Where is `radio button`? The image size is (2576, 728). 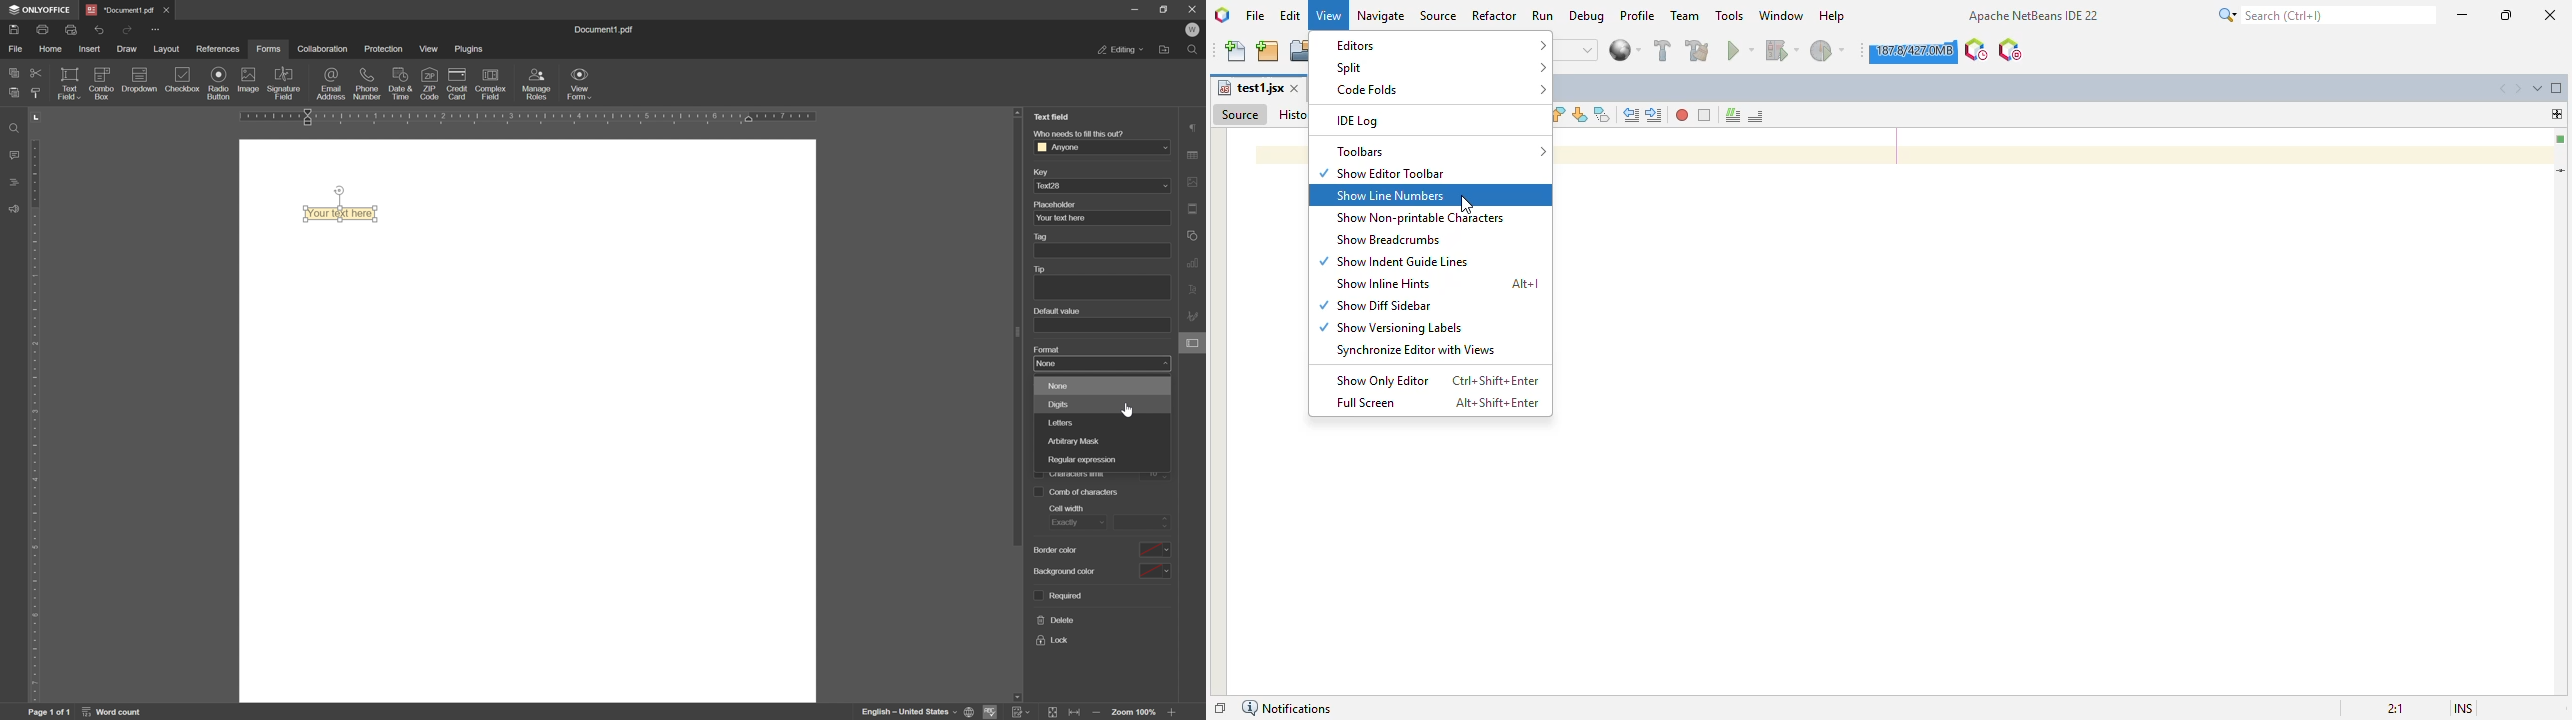
radio button is located at coordinates (218, 84).